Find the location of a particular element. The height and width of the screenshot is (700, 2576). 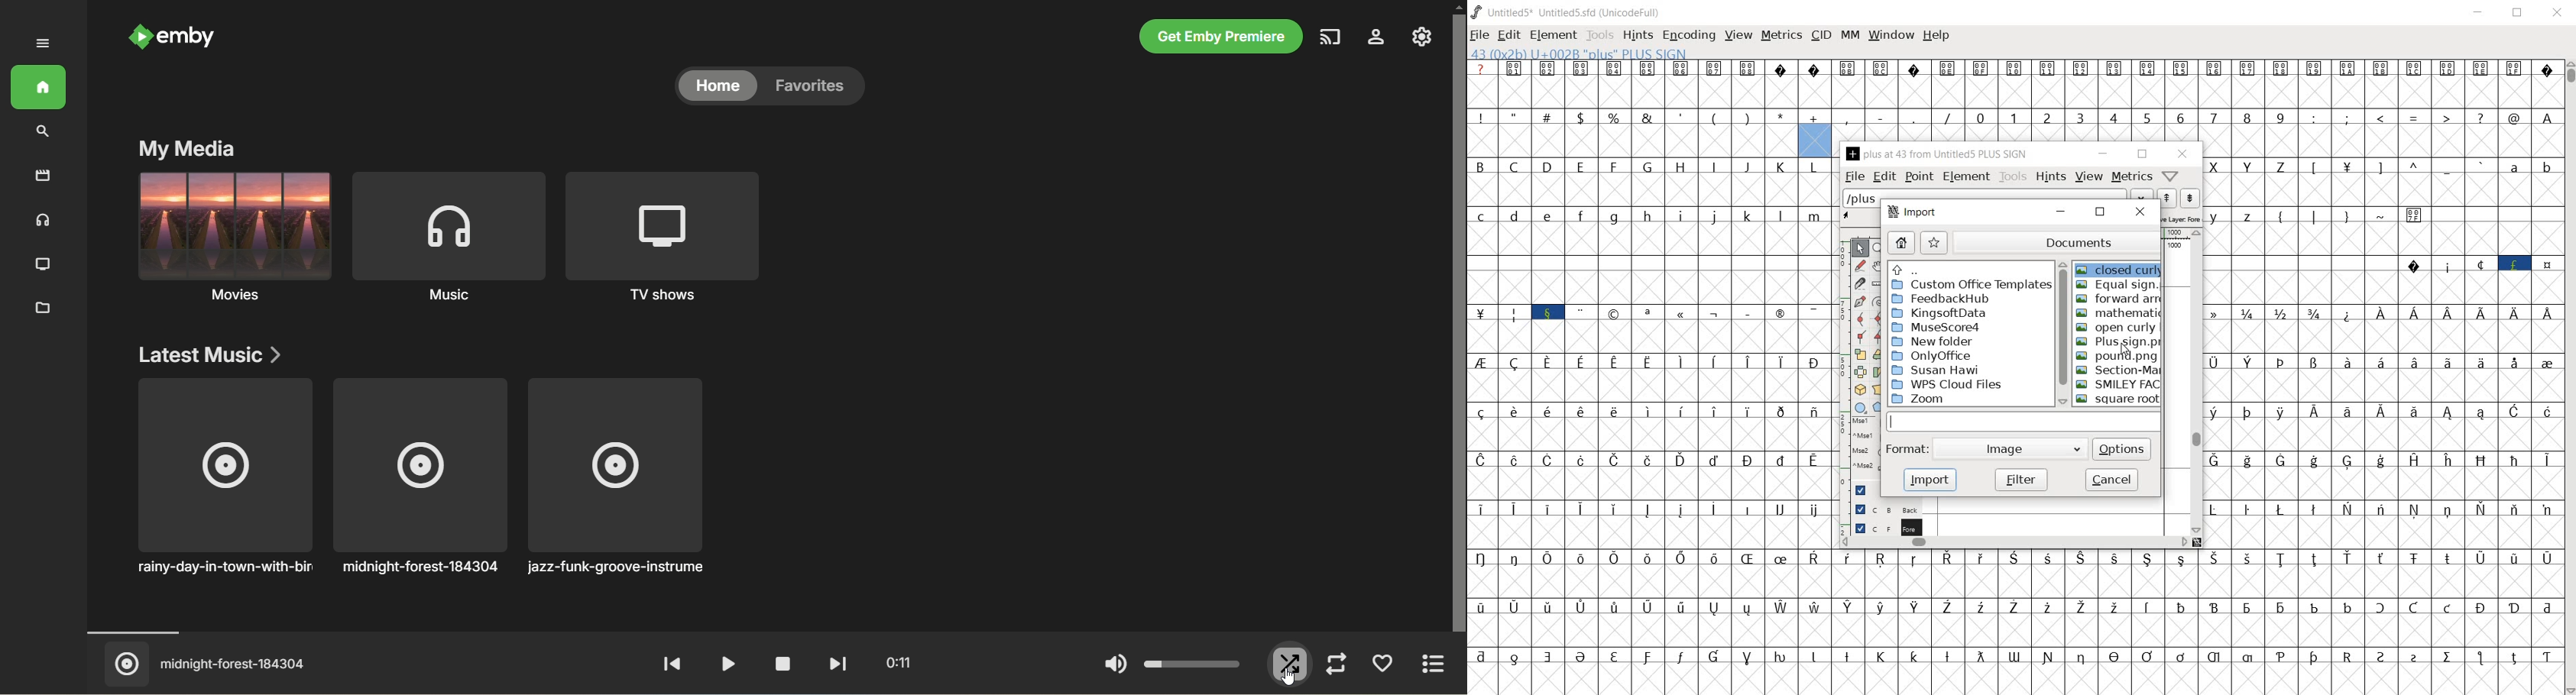

wps cloud files is located at coordinates (1949, 384).